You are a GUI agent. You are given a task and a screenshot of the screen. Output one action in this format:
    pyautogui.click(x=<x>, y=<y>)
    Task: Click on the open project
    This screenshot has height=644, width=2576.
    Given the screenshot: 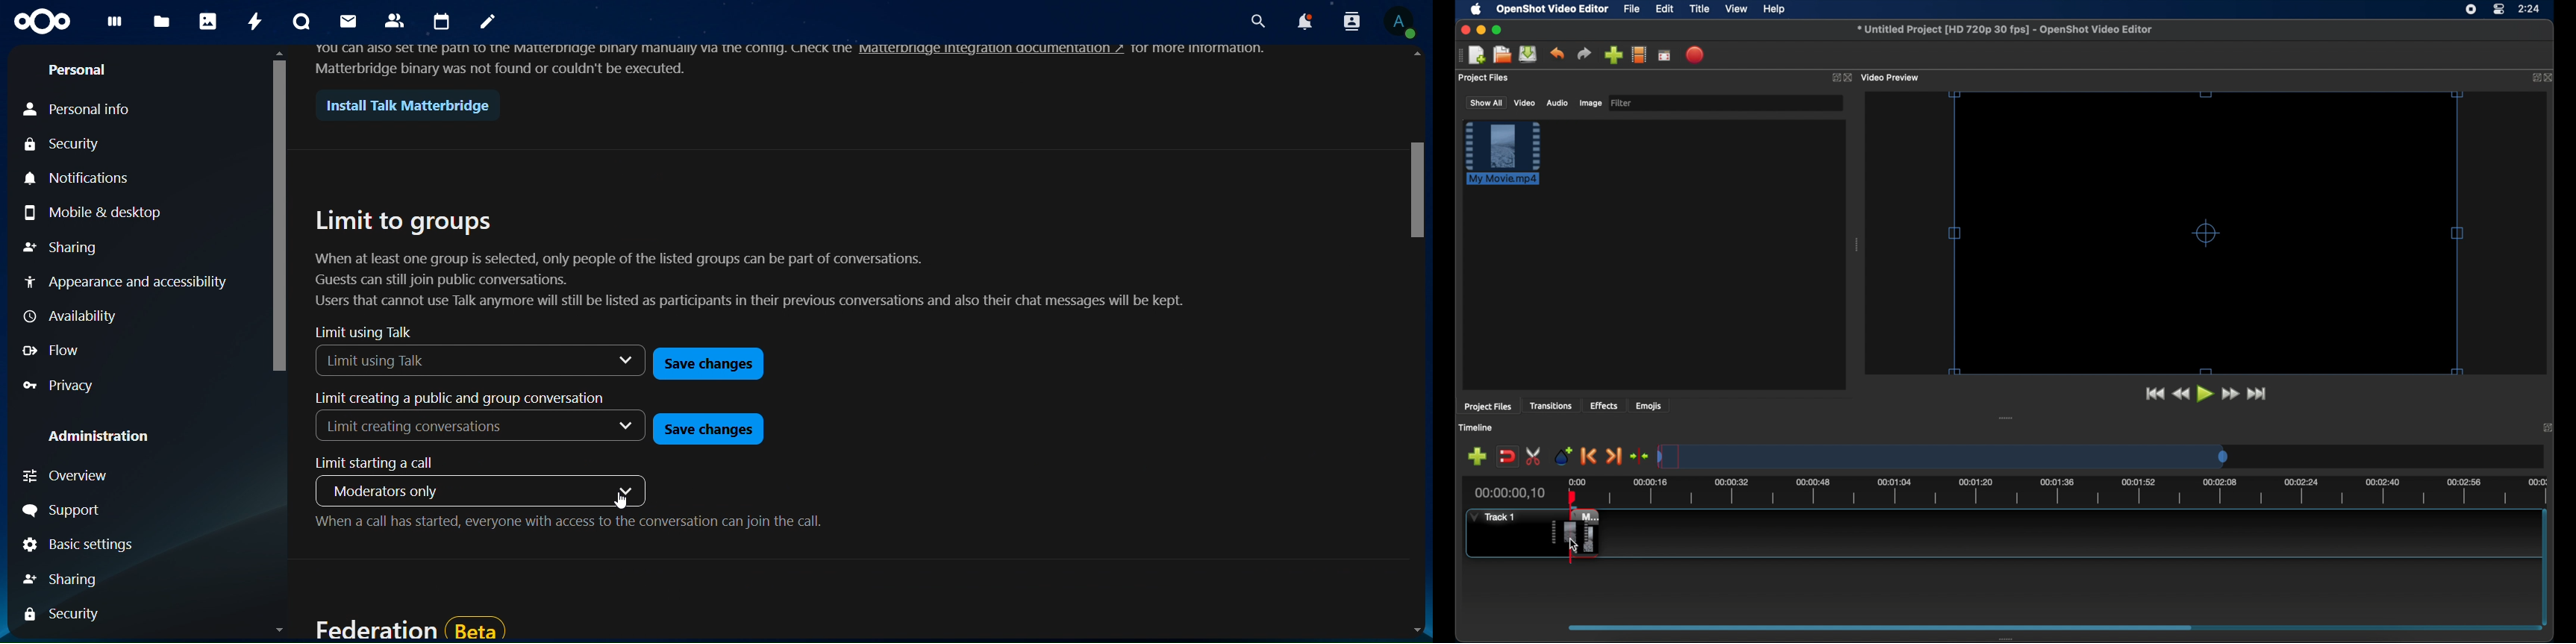 What is the action you would take?
    pyautogui.click(x=1502, y=55)
    